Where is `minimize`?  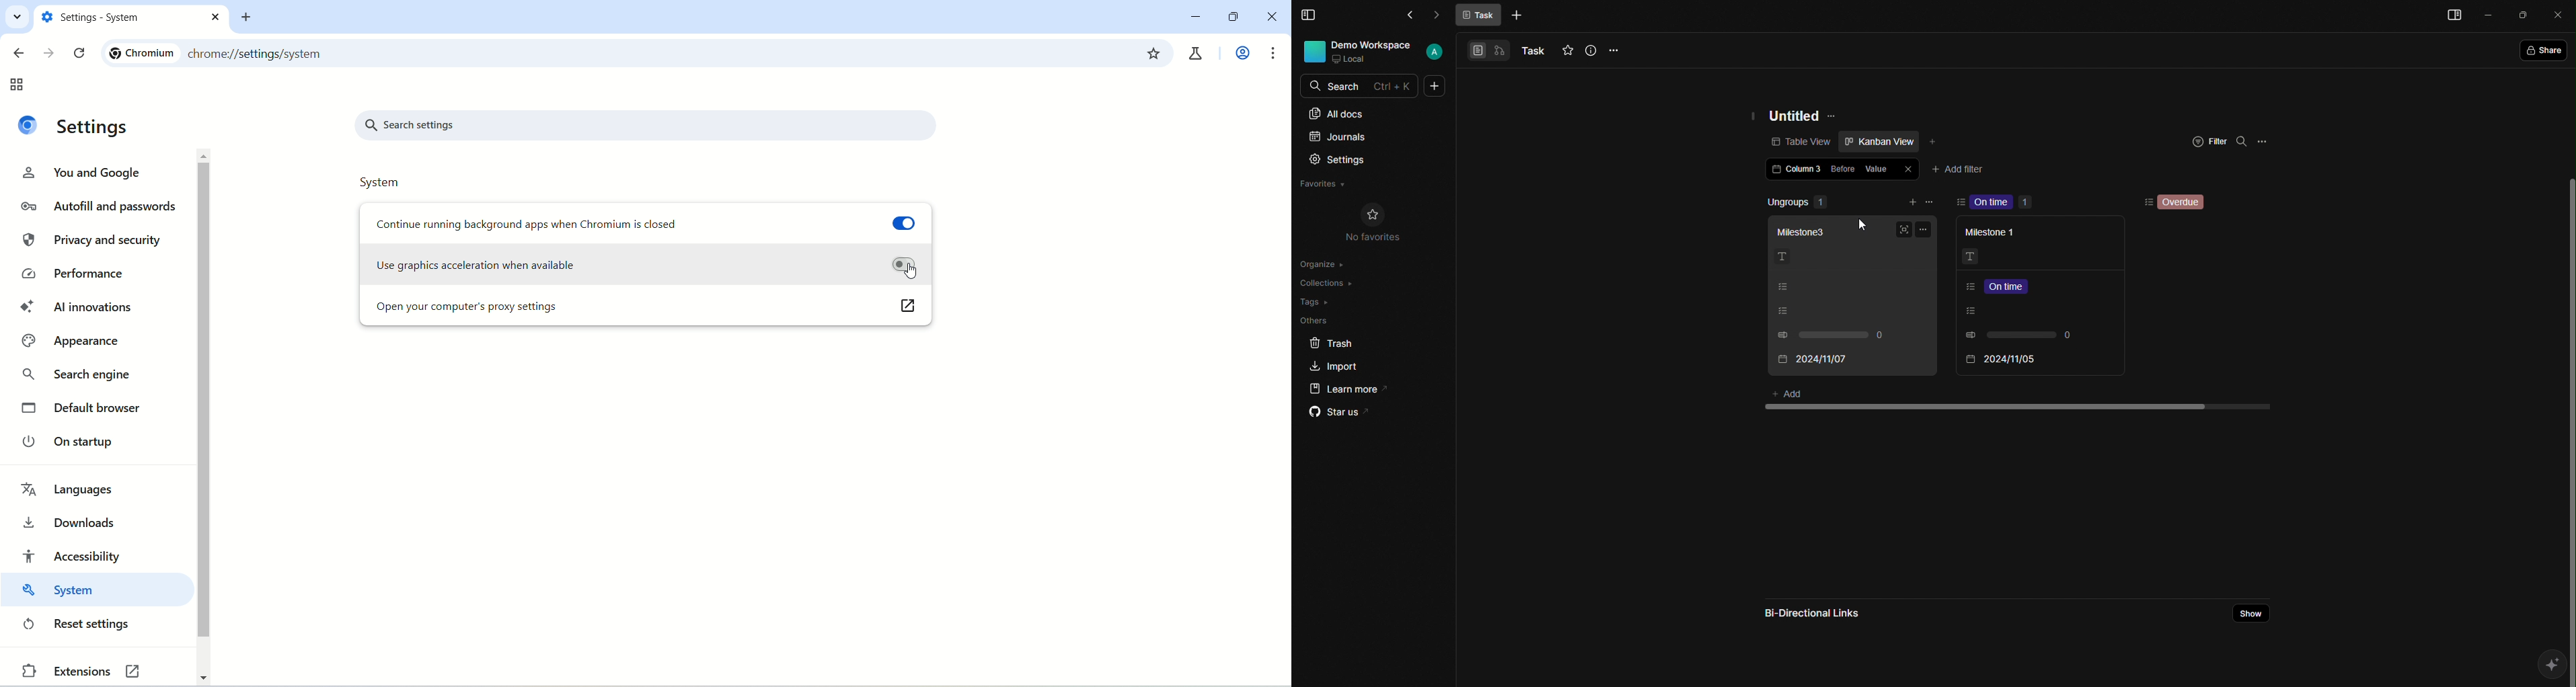
minimize is located at coordinates (1196, 17).